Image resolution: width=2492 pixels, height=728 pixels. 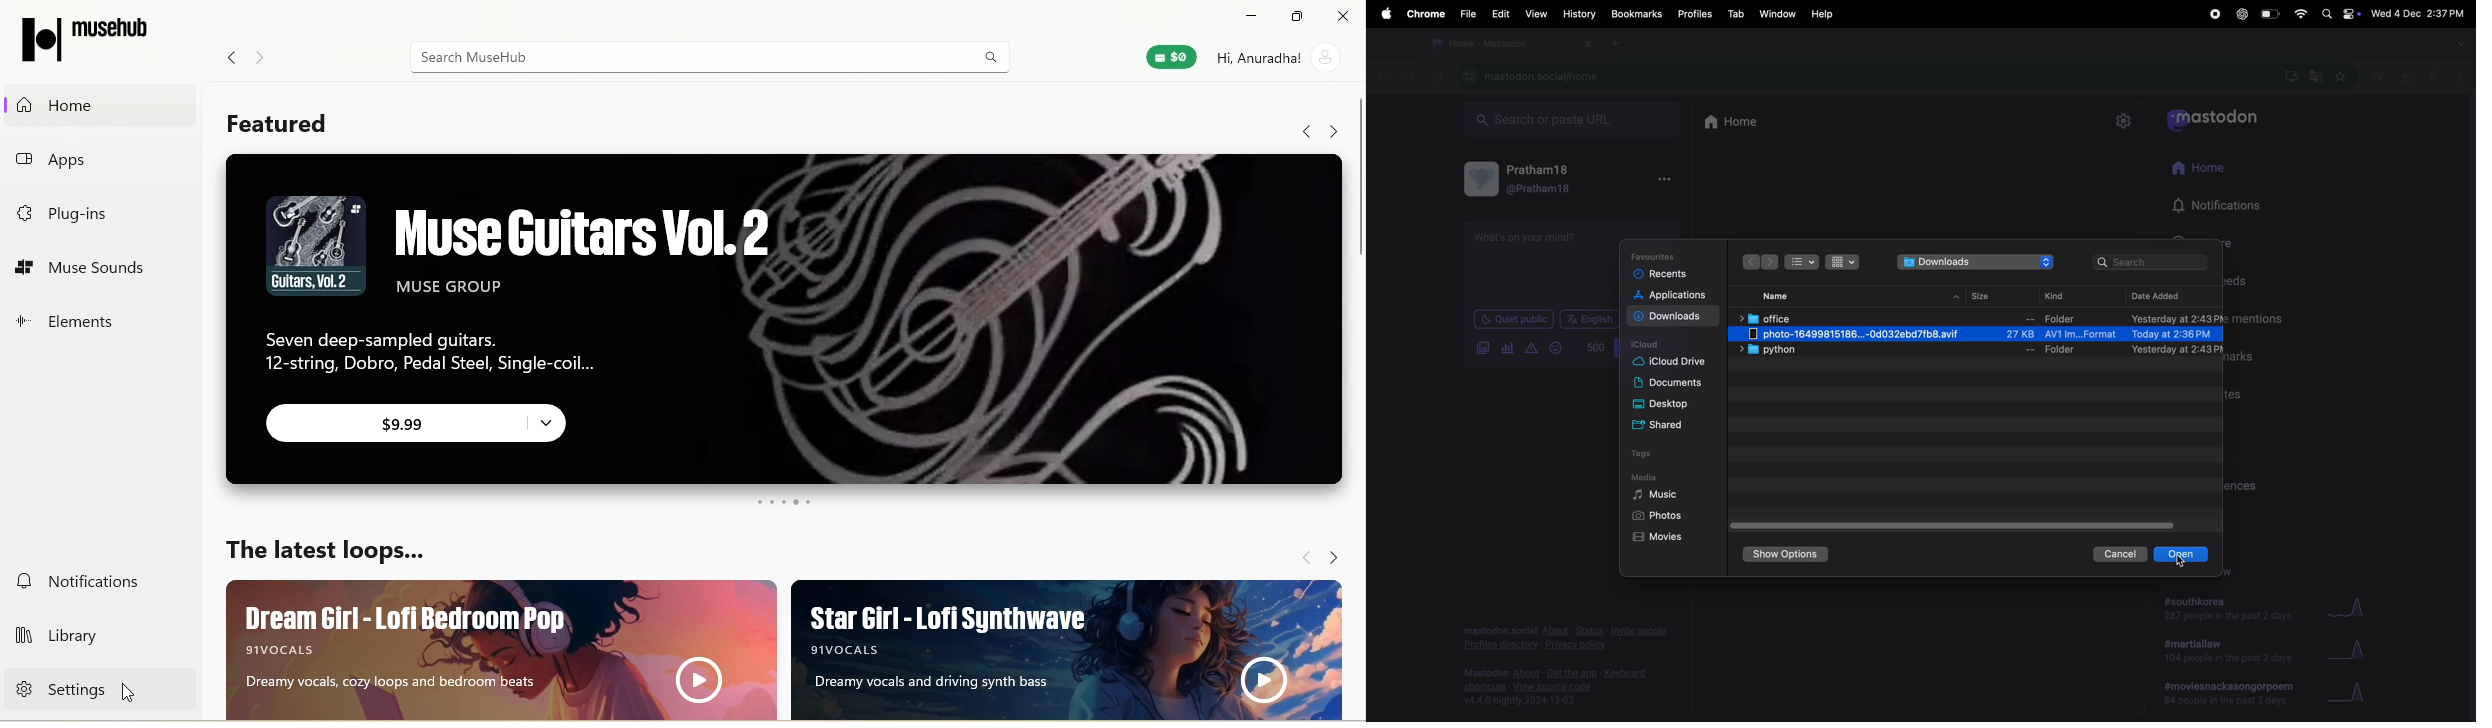 I want to click on size, so click(x=1985, y=296).